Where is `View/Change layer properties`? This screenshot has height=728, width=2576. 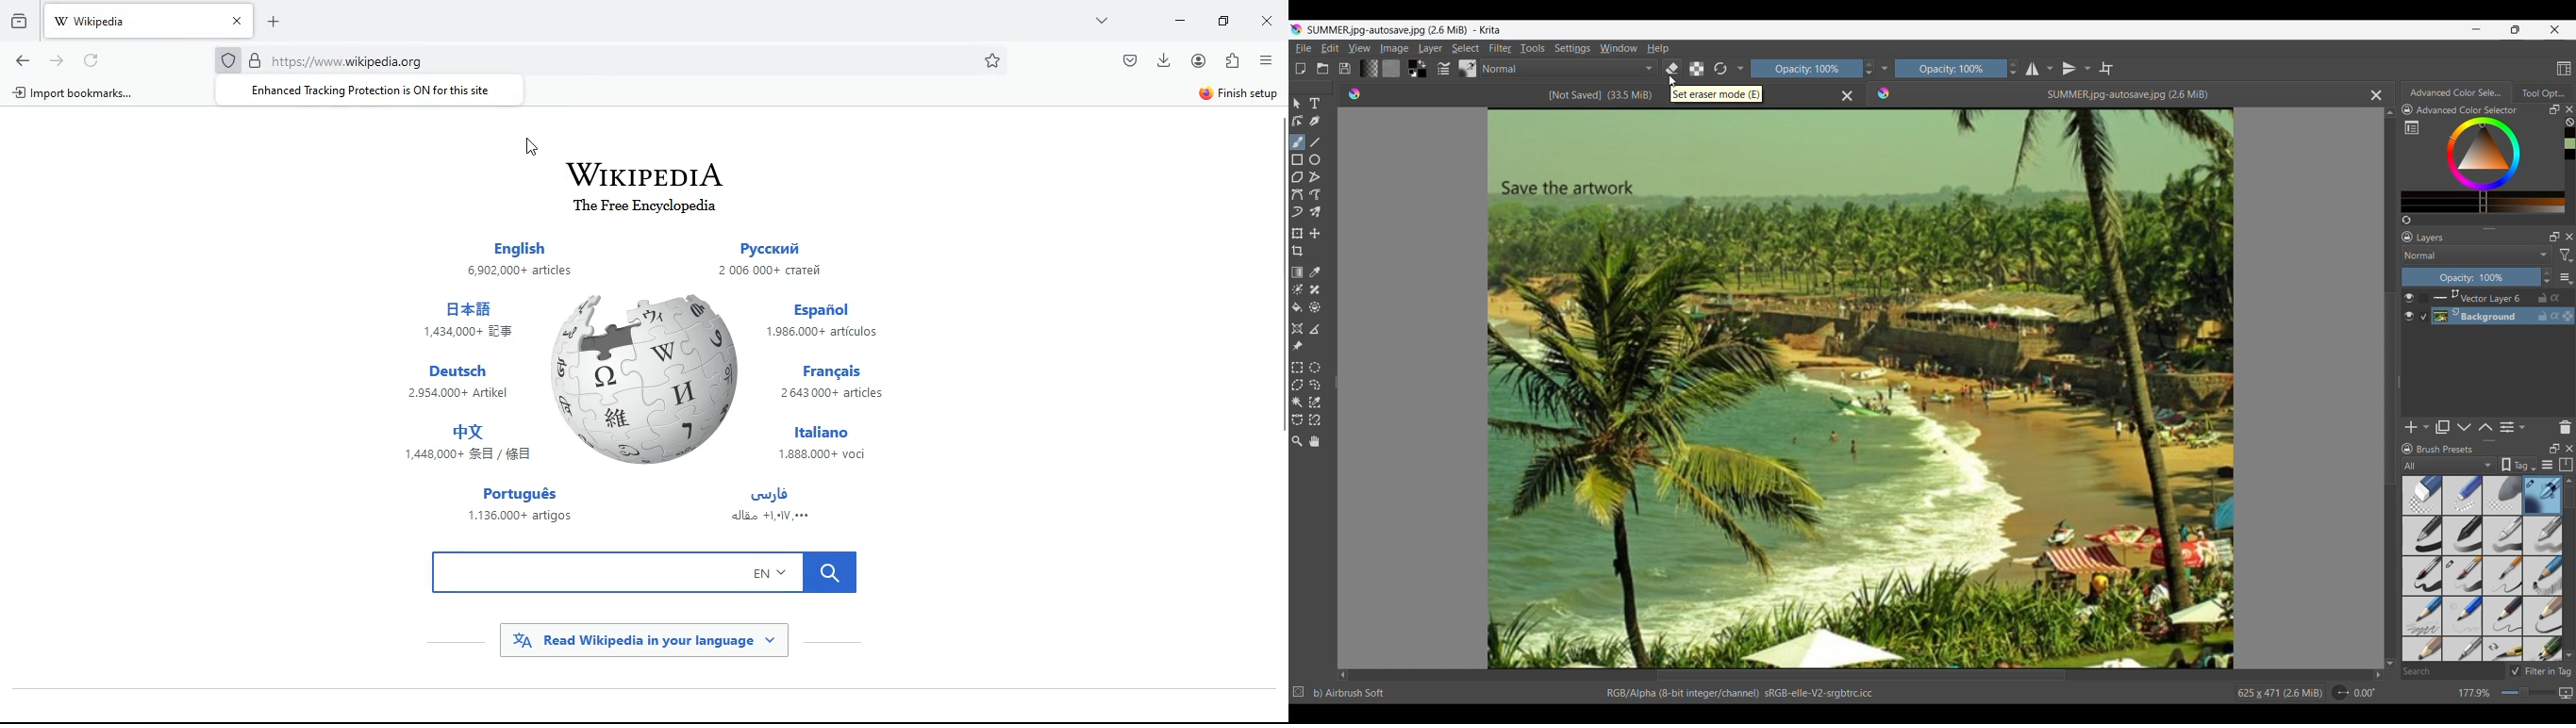
View/Change layer properties is located at coordinates (2514, 427).